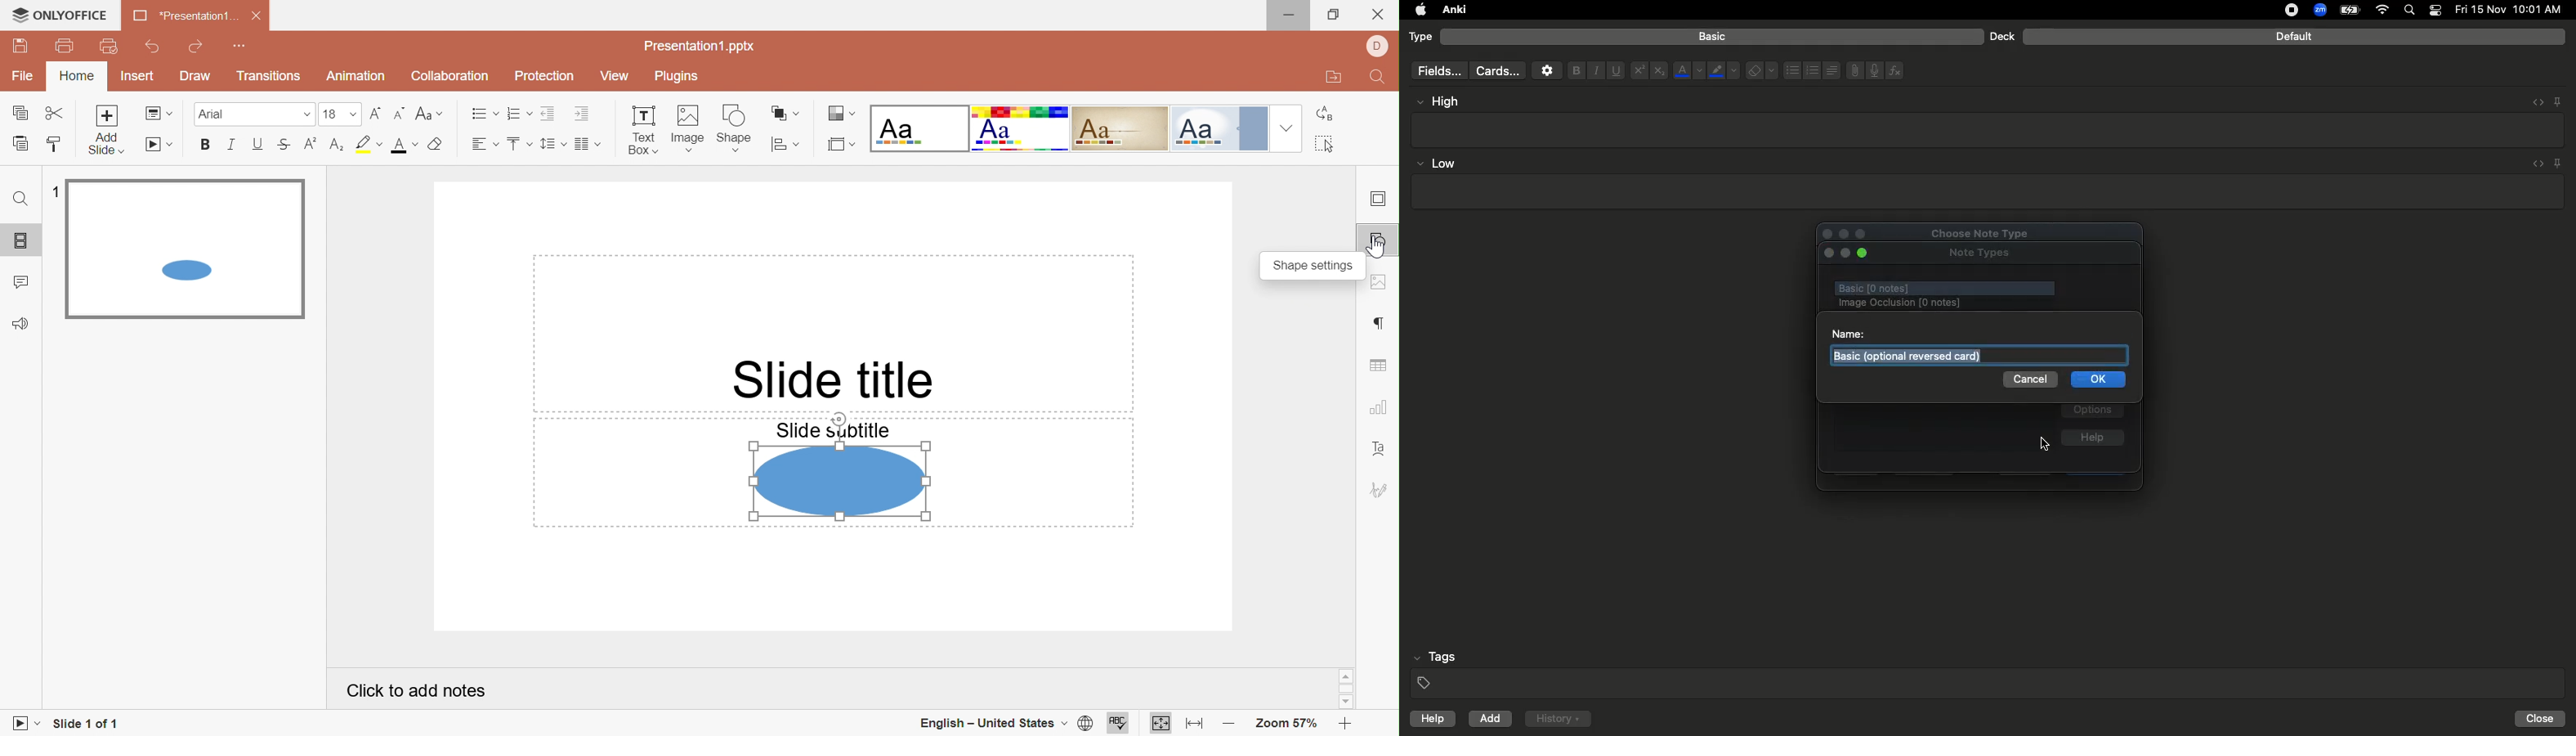 The width and height of the screenshot is (2576, 756). I want to click on Collaboration, so click(449, 76).